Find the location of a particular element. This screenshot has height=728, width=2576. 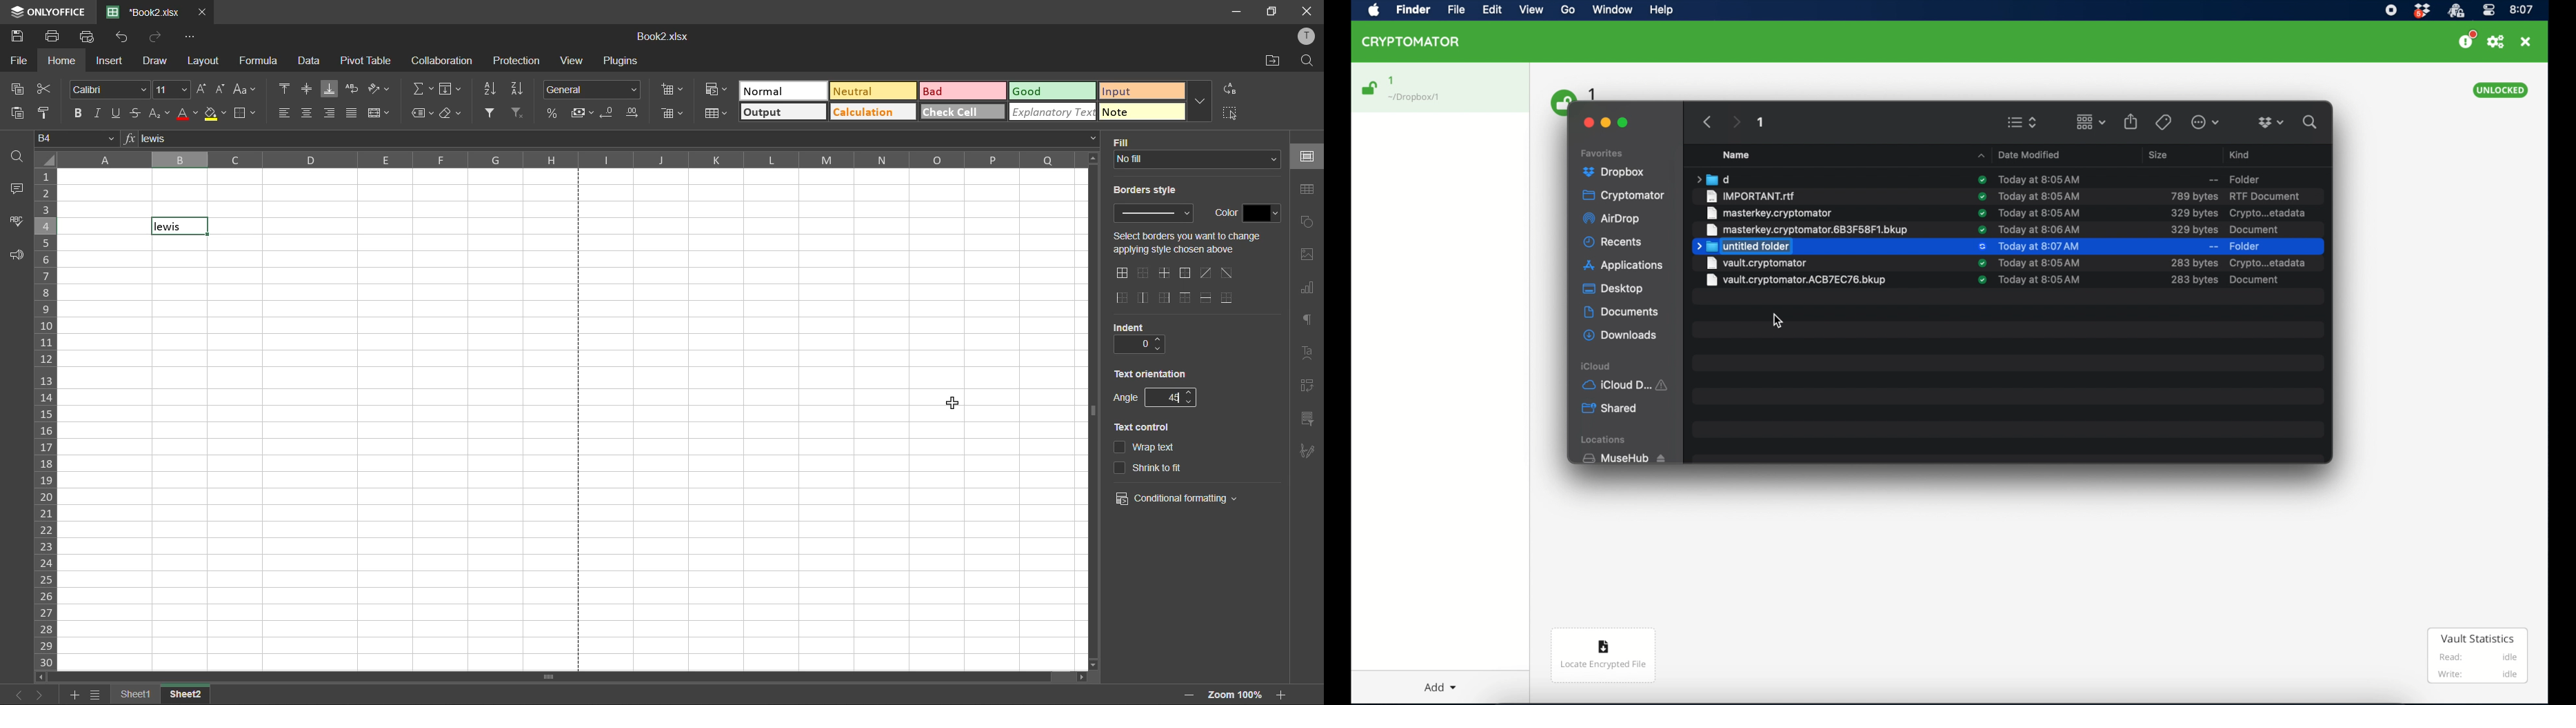

underline is located at coordinates (117, 114).